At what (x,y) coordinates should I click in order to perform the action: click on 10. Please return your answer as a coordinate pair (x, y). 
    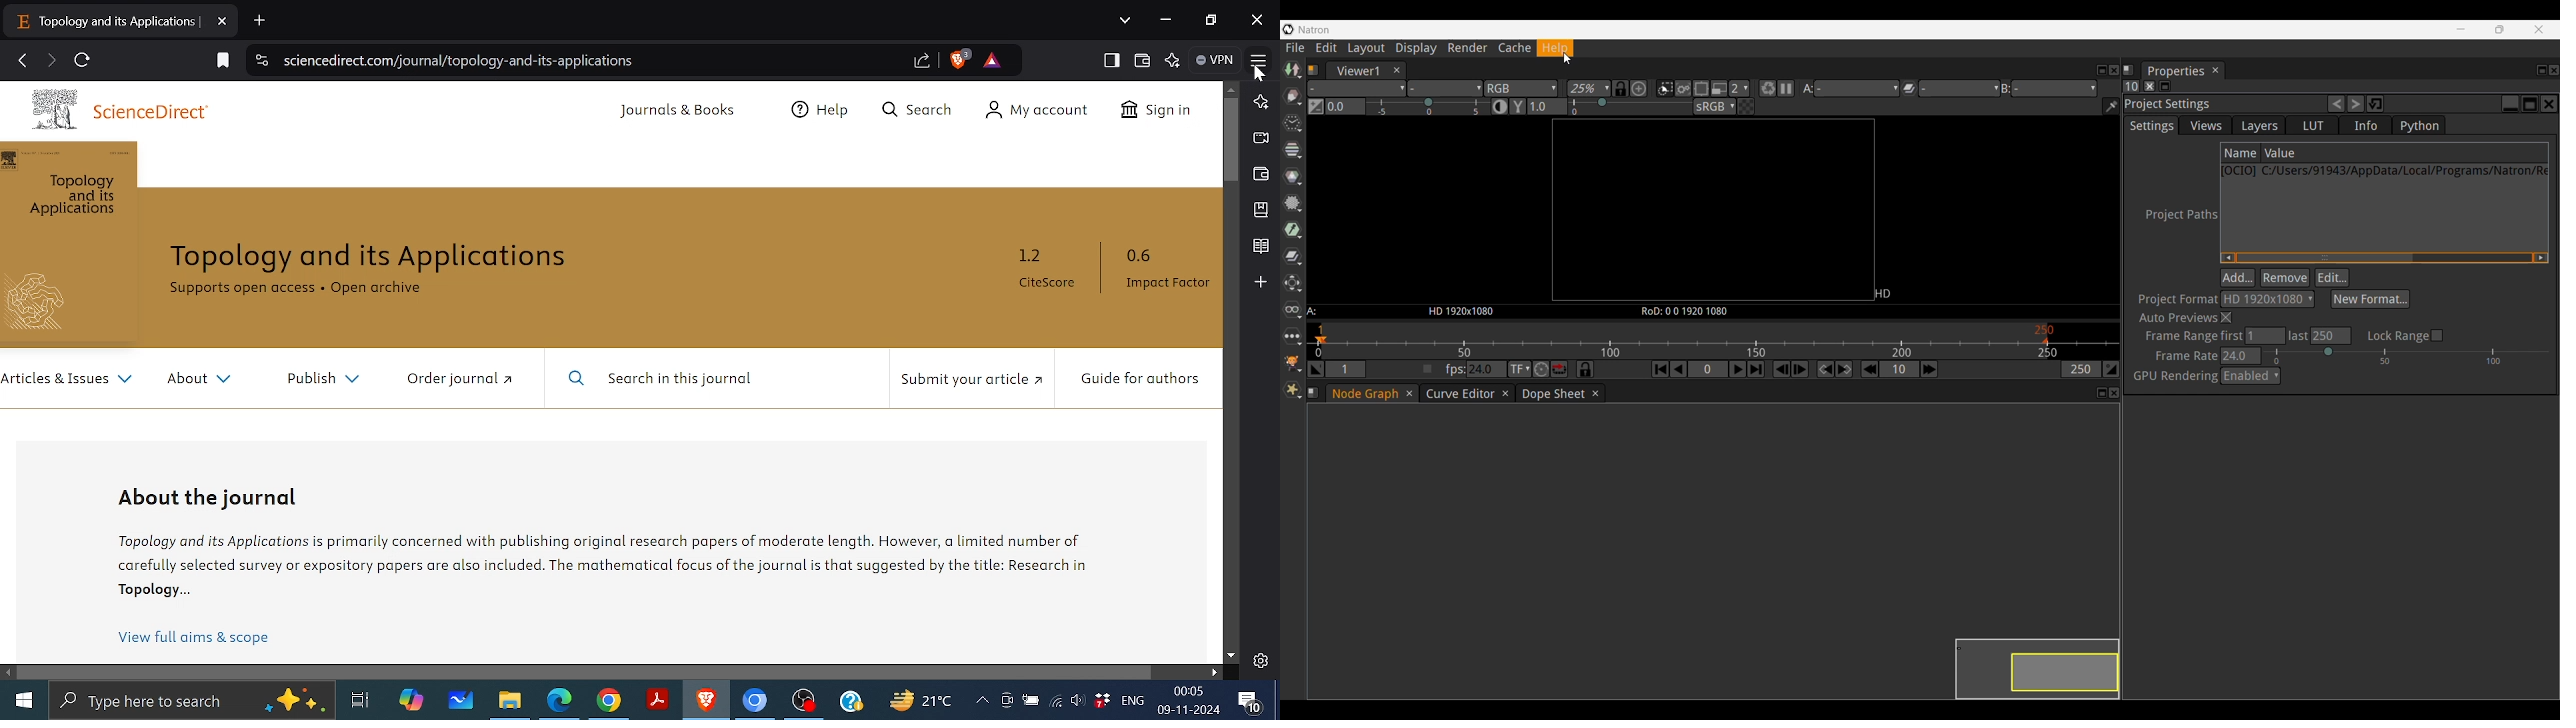
    Looking at the image, I should click on (1899, 369).